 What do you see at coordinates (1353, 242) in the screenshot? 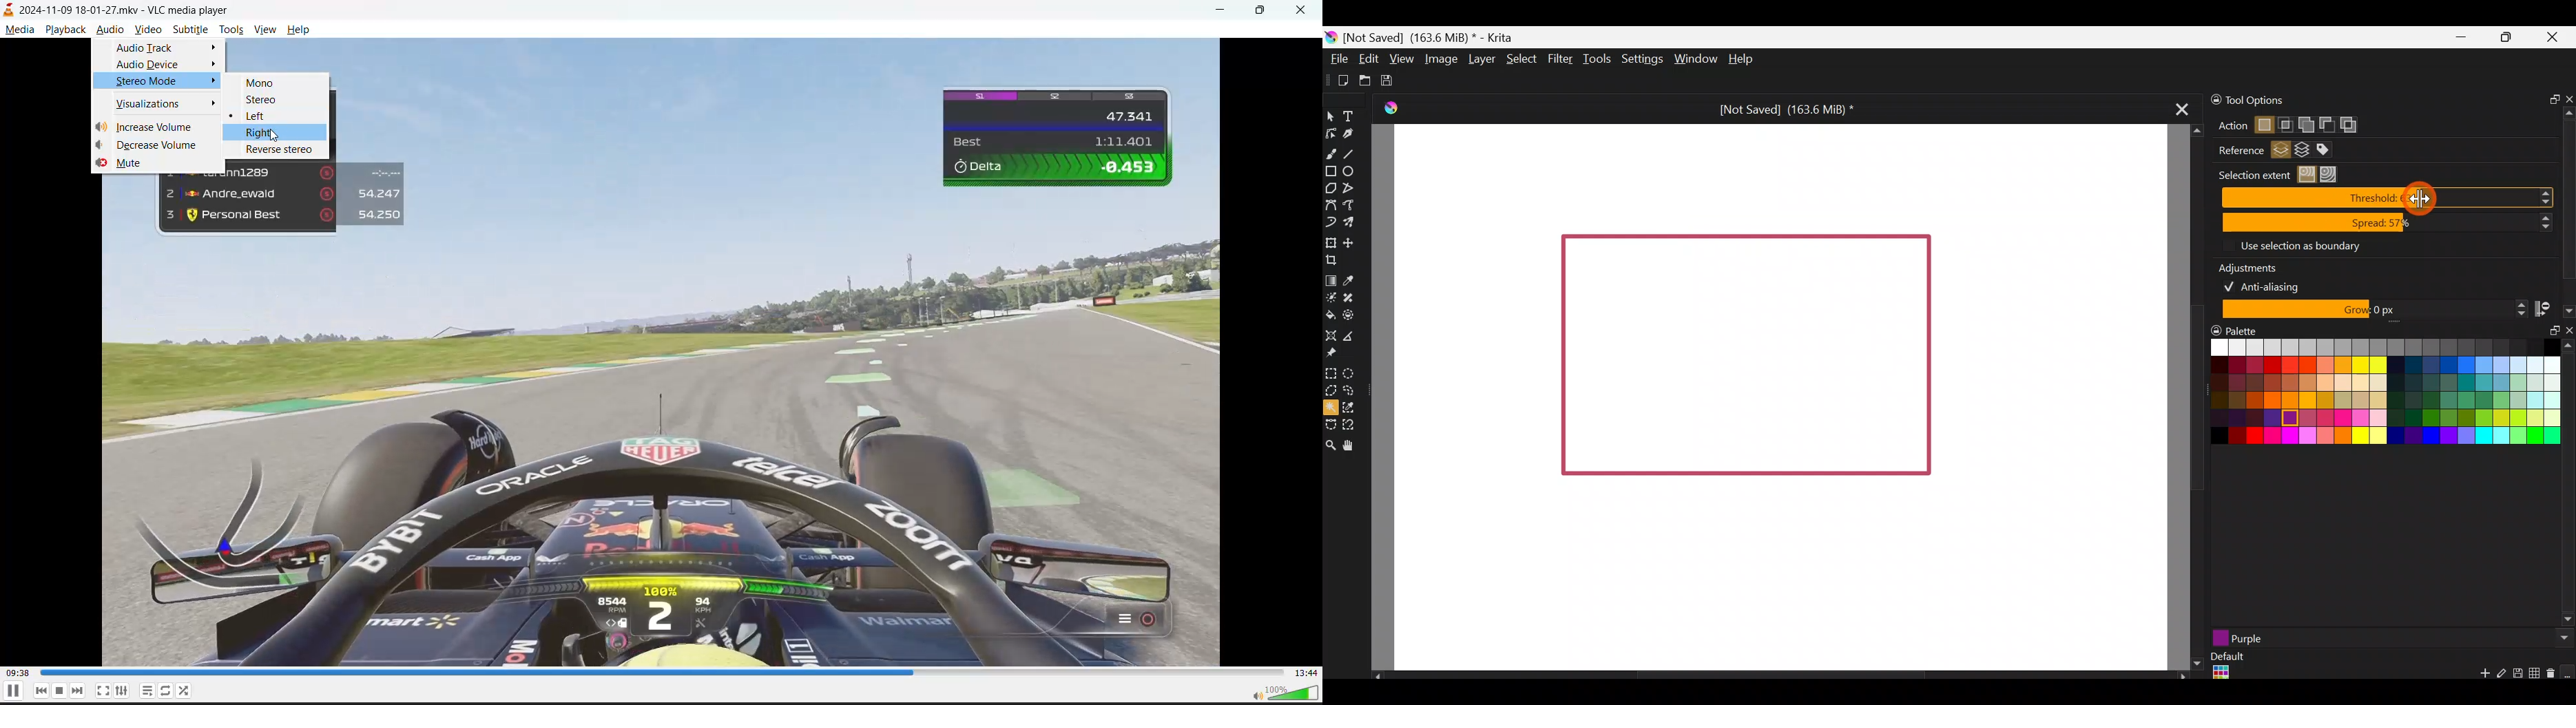
I see `Move a layer` at bounding box center [1353, 242].